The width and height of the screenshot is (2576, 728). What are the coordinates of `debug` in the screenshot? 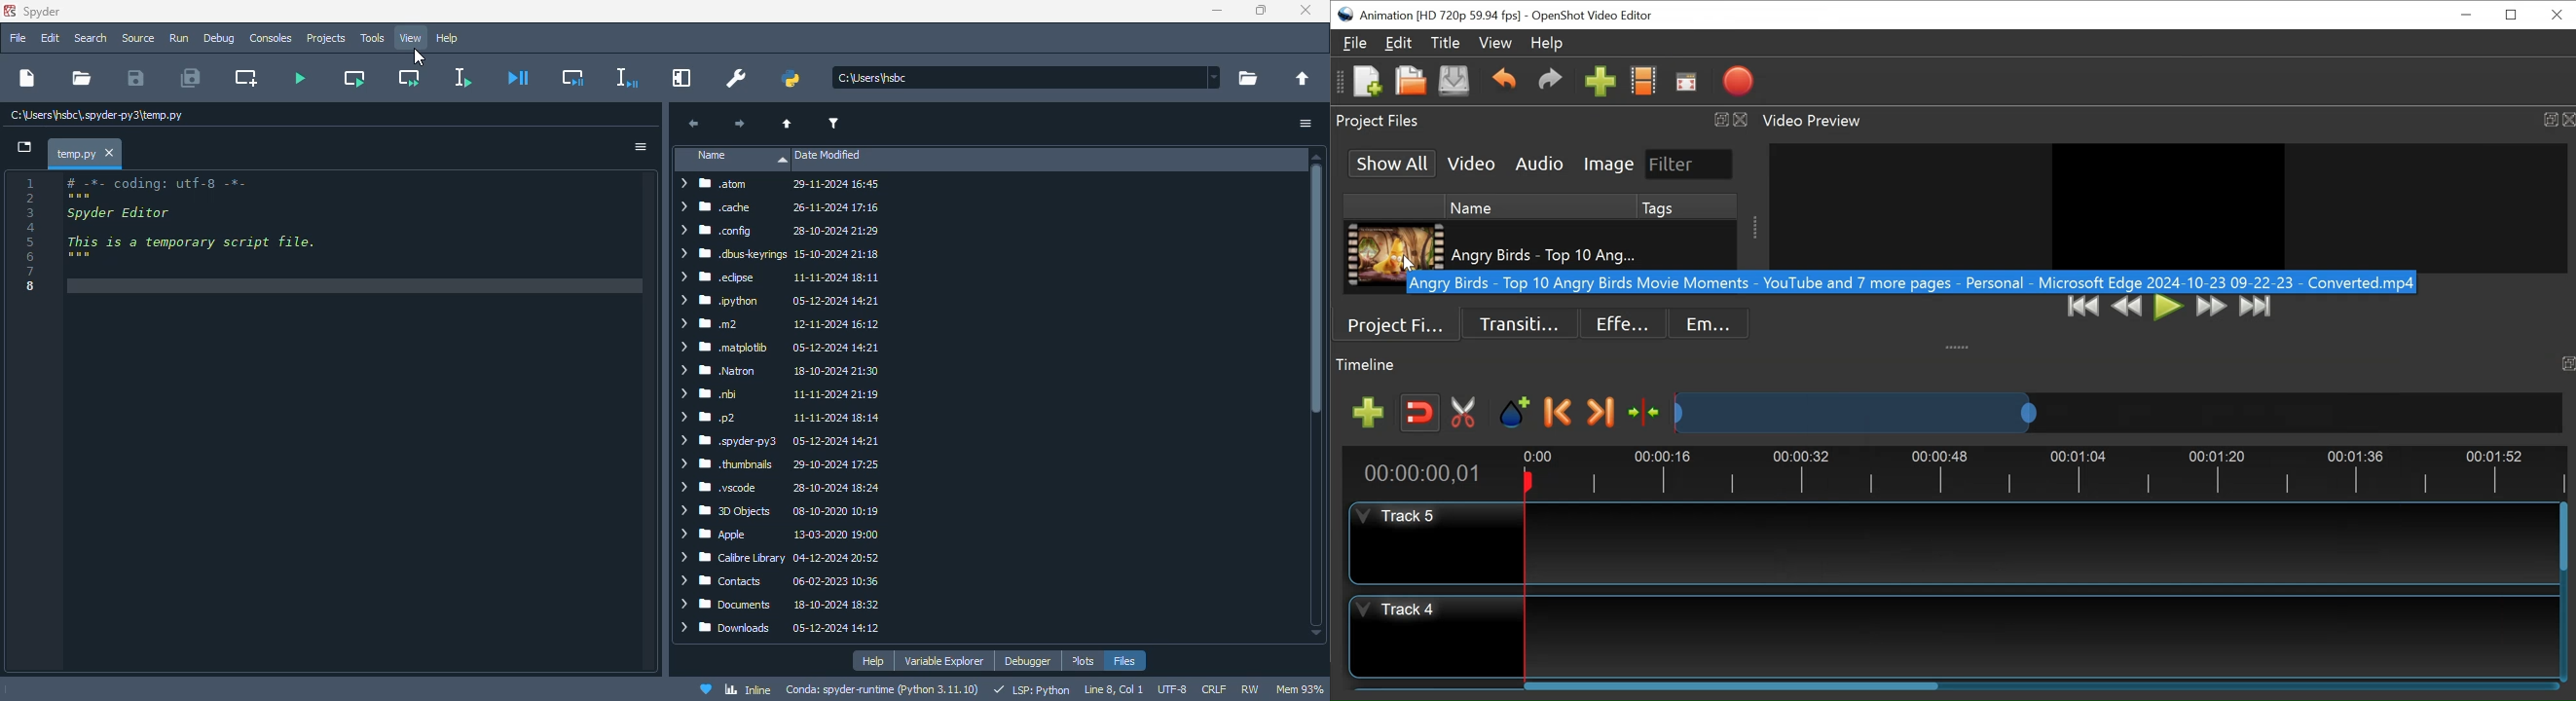 It's located at (219, 37).